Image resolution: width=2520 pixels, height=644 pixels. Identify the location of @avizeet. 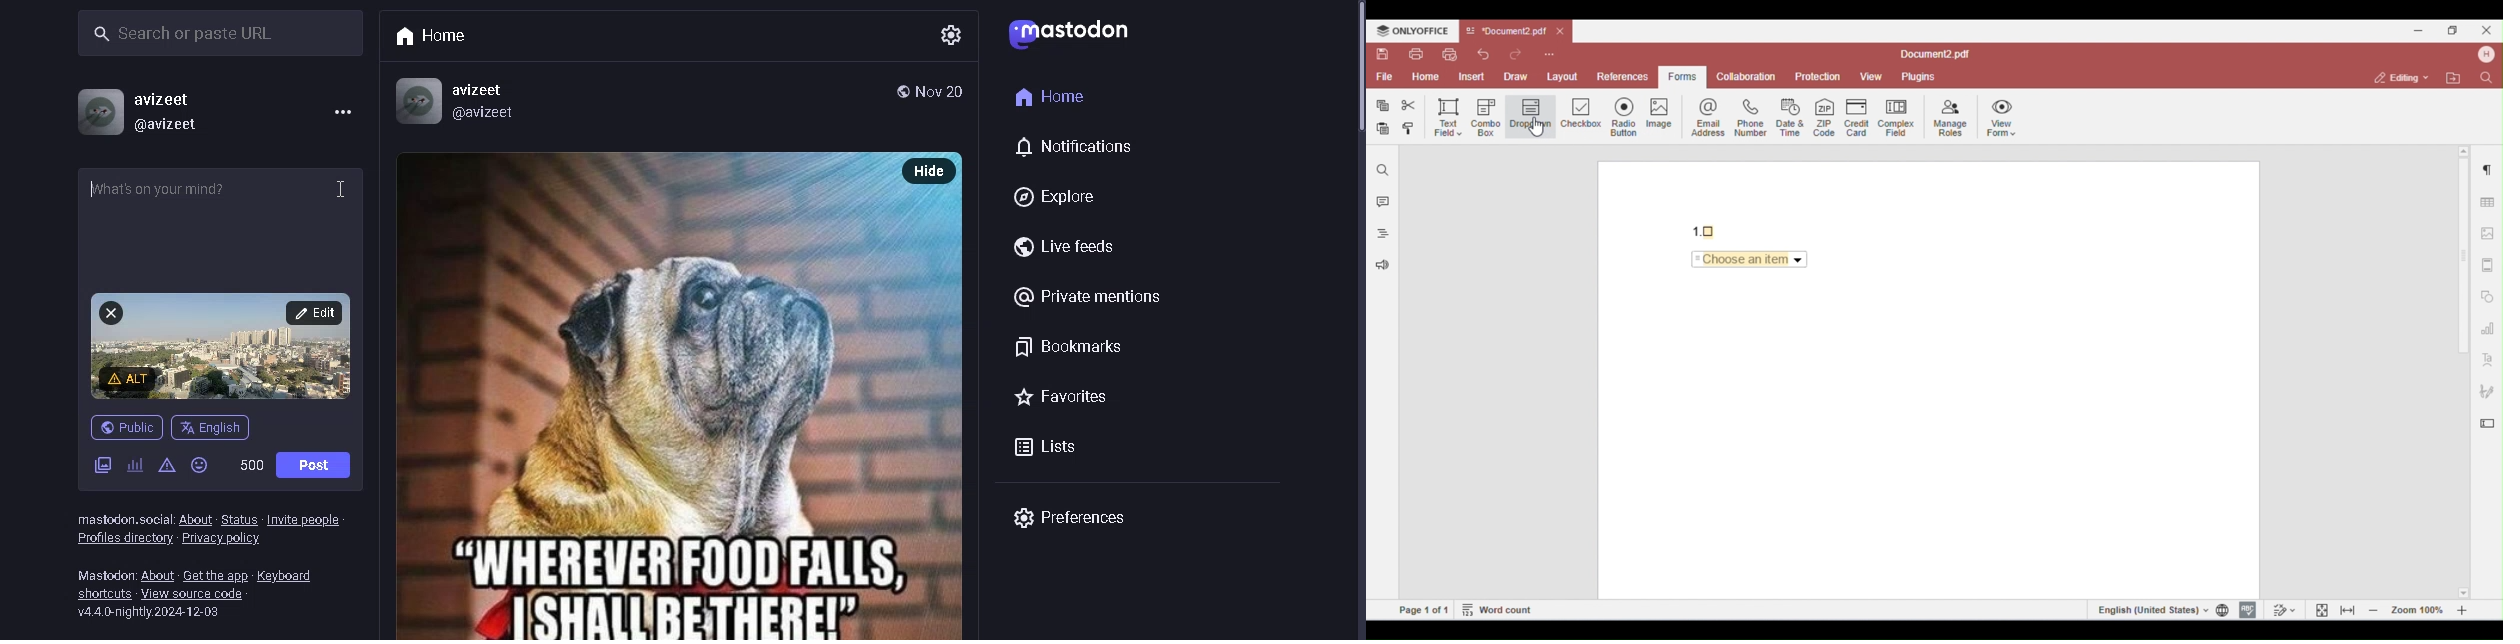
(497, 113).